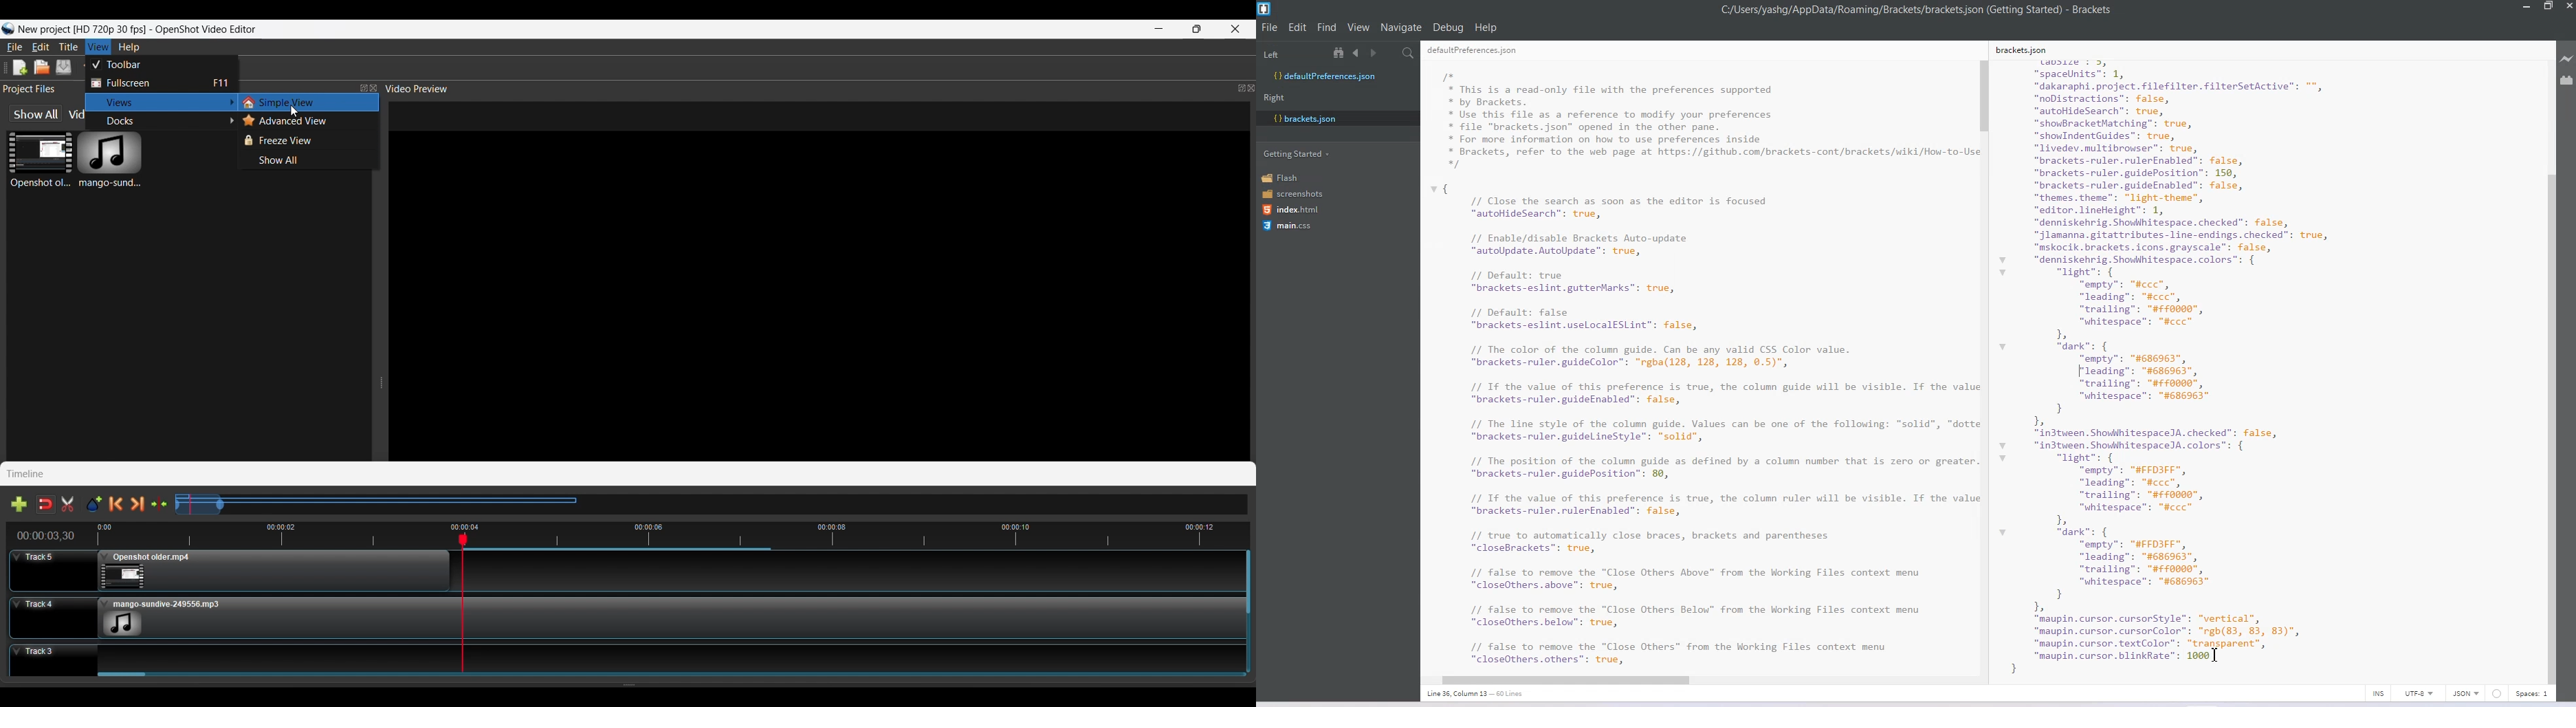 This screenshot has width=2576, height=728. What do you see at coordinates (1299, 27) in the screenshot?
I see `Edit` at bounding box center [1299, 27].